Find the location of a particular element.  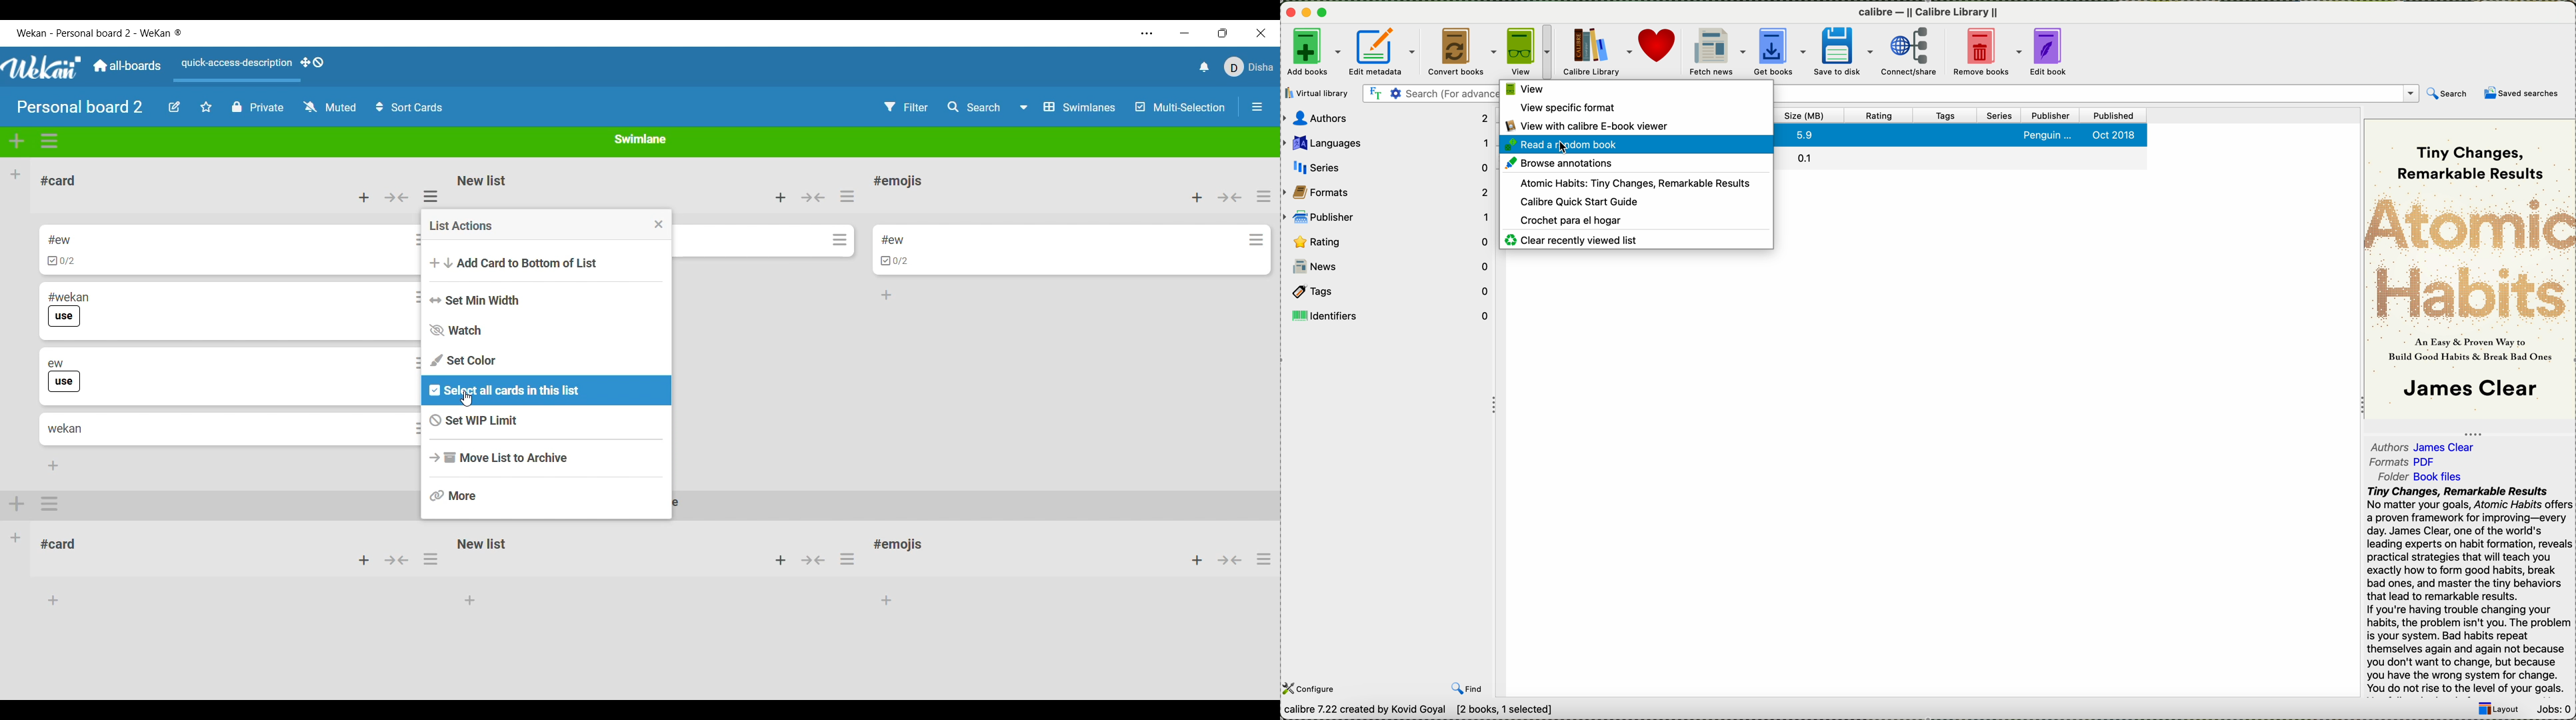

Show desktop drag handles is located at coordinates (312, 63).